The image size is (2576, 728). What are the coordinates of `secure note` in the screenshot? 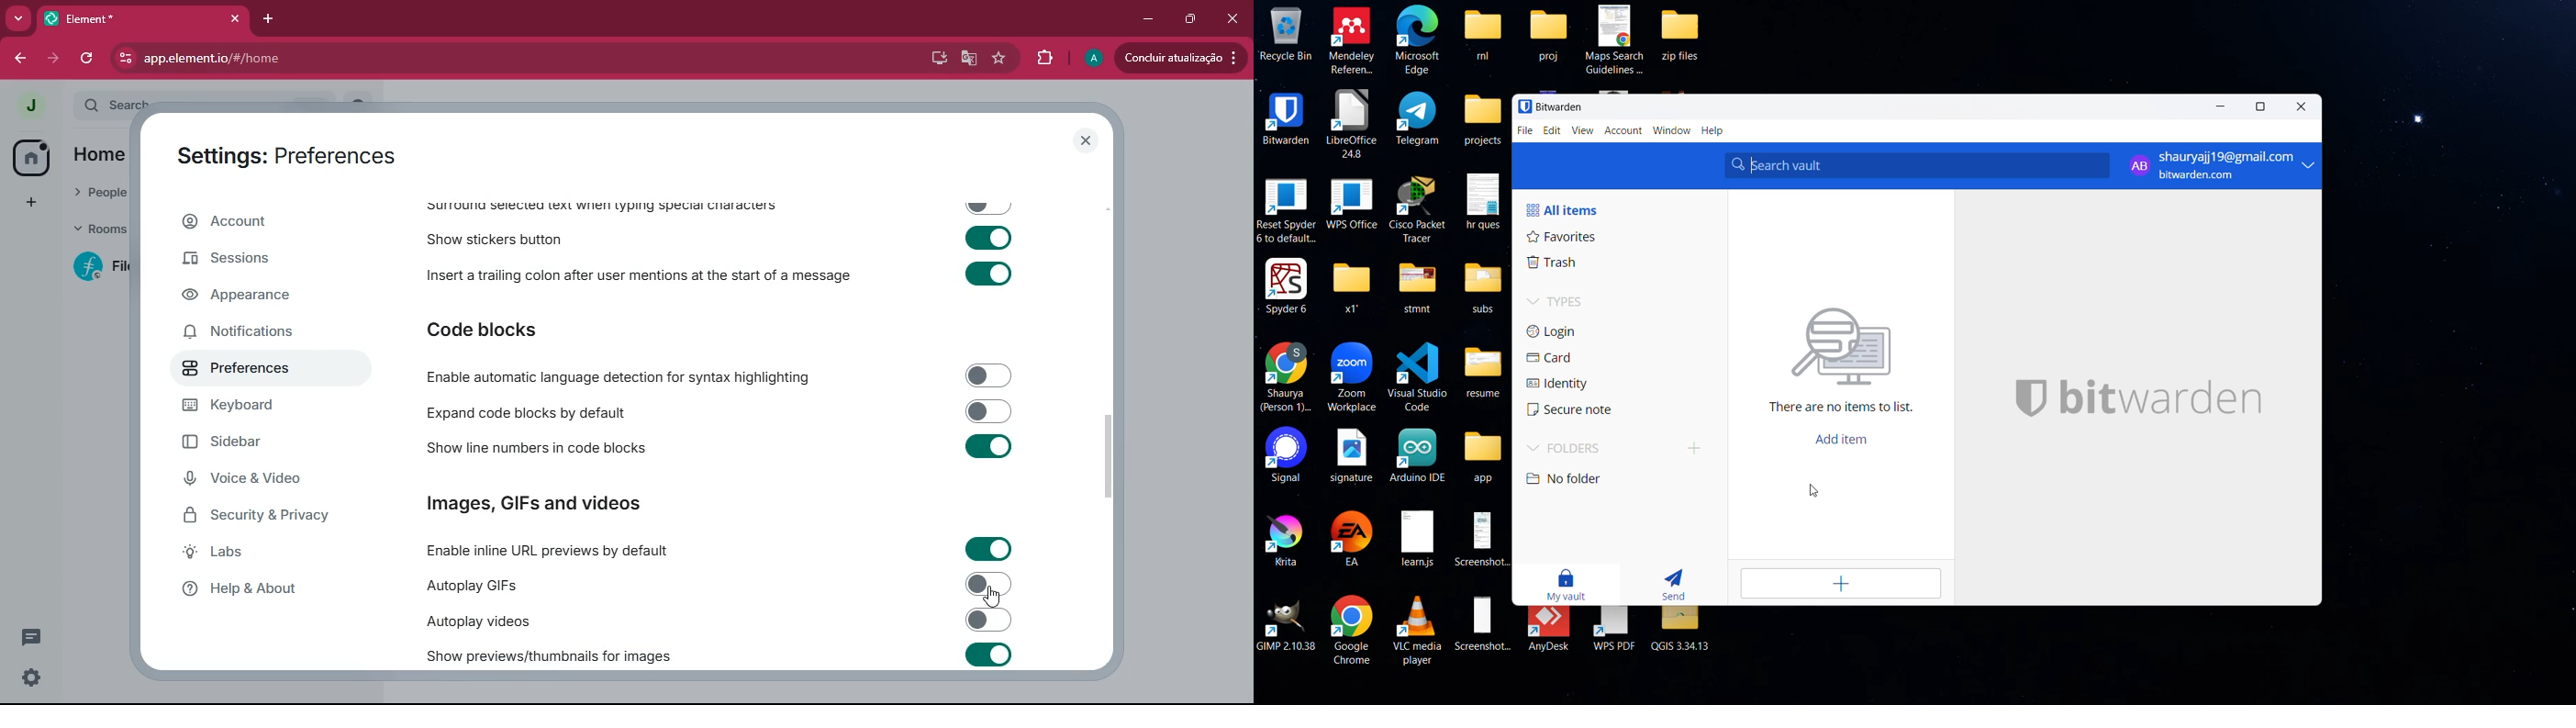 It's located at (1570, 415).